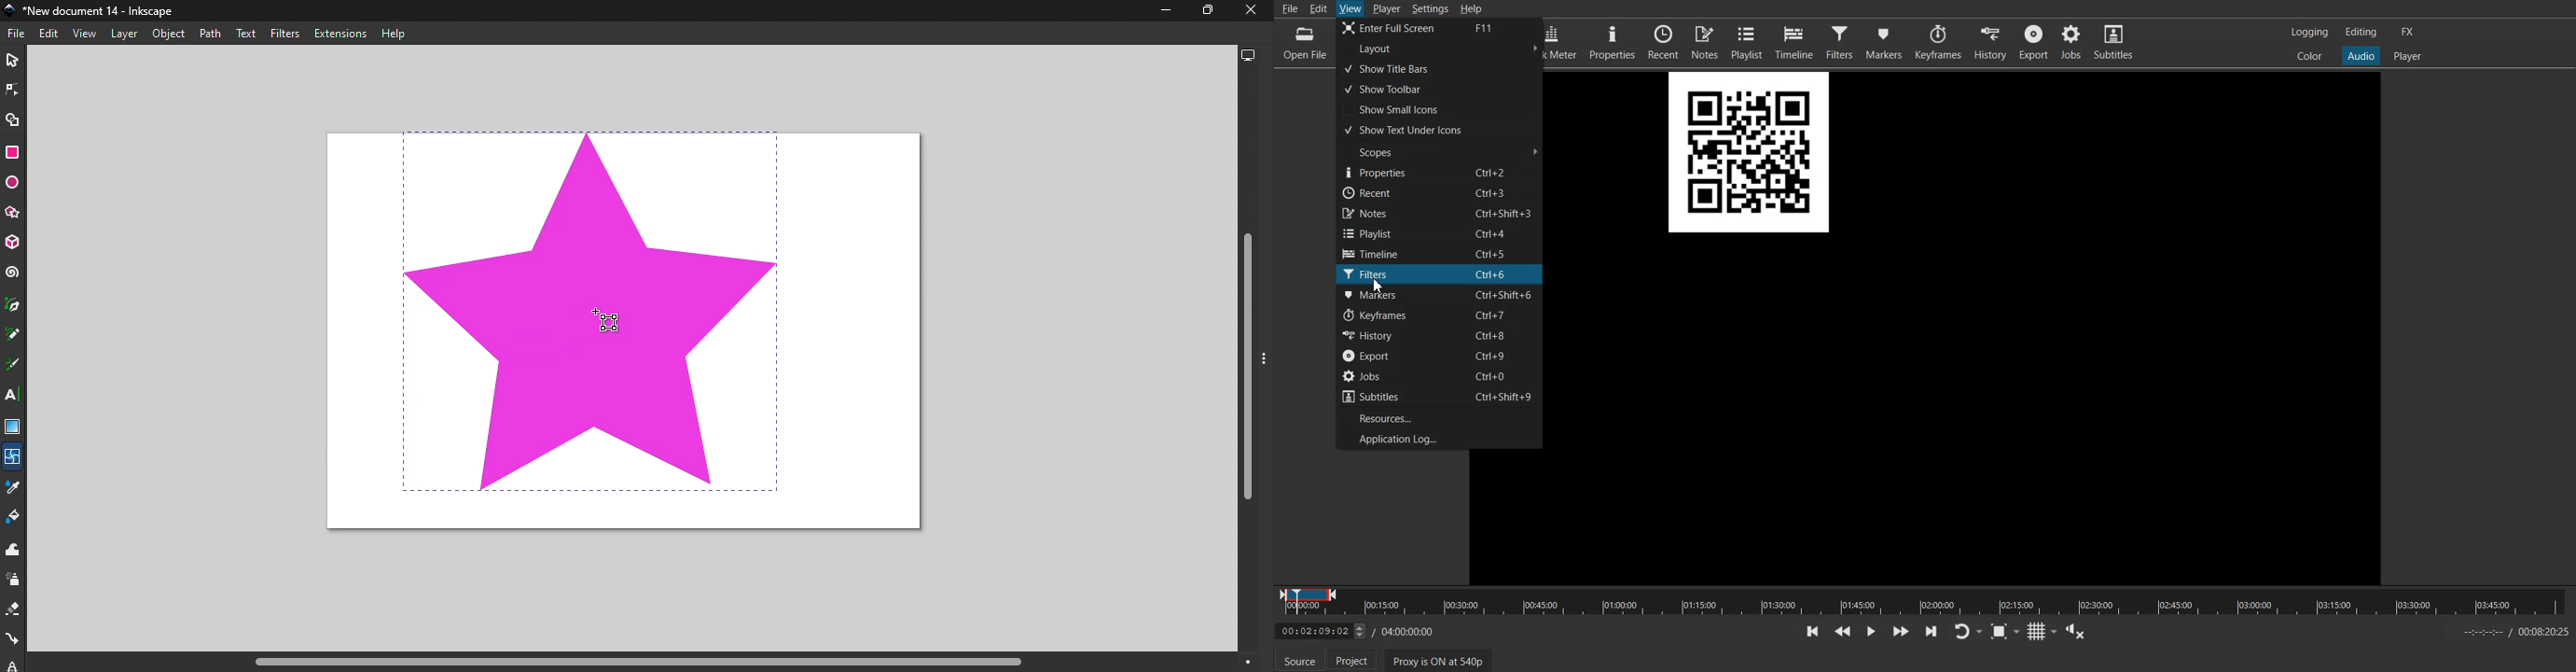 The image size is (2576, 672). I want to click on Properties, so click(1612, 42).